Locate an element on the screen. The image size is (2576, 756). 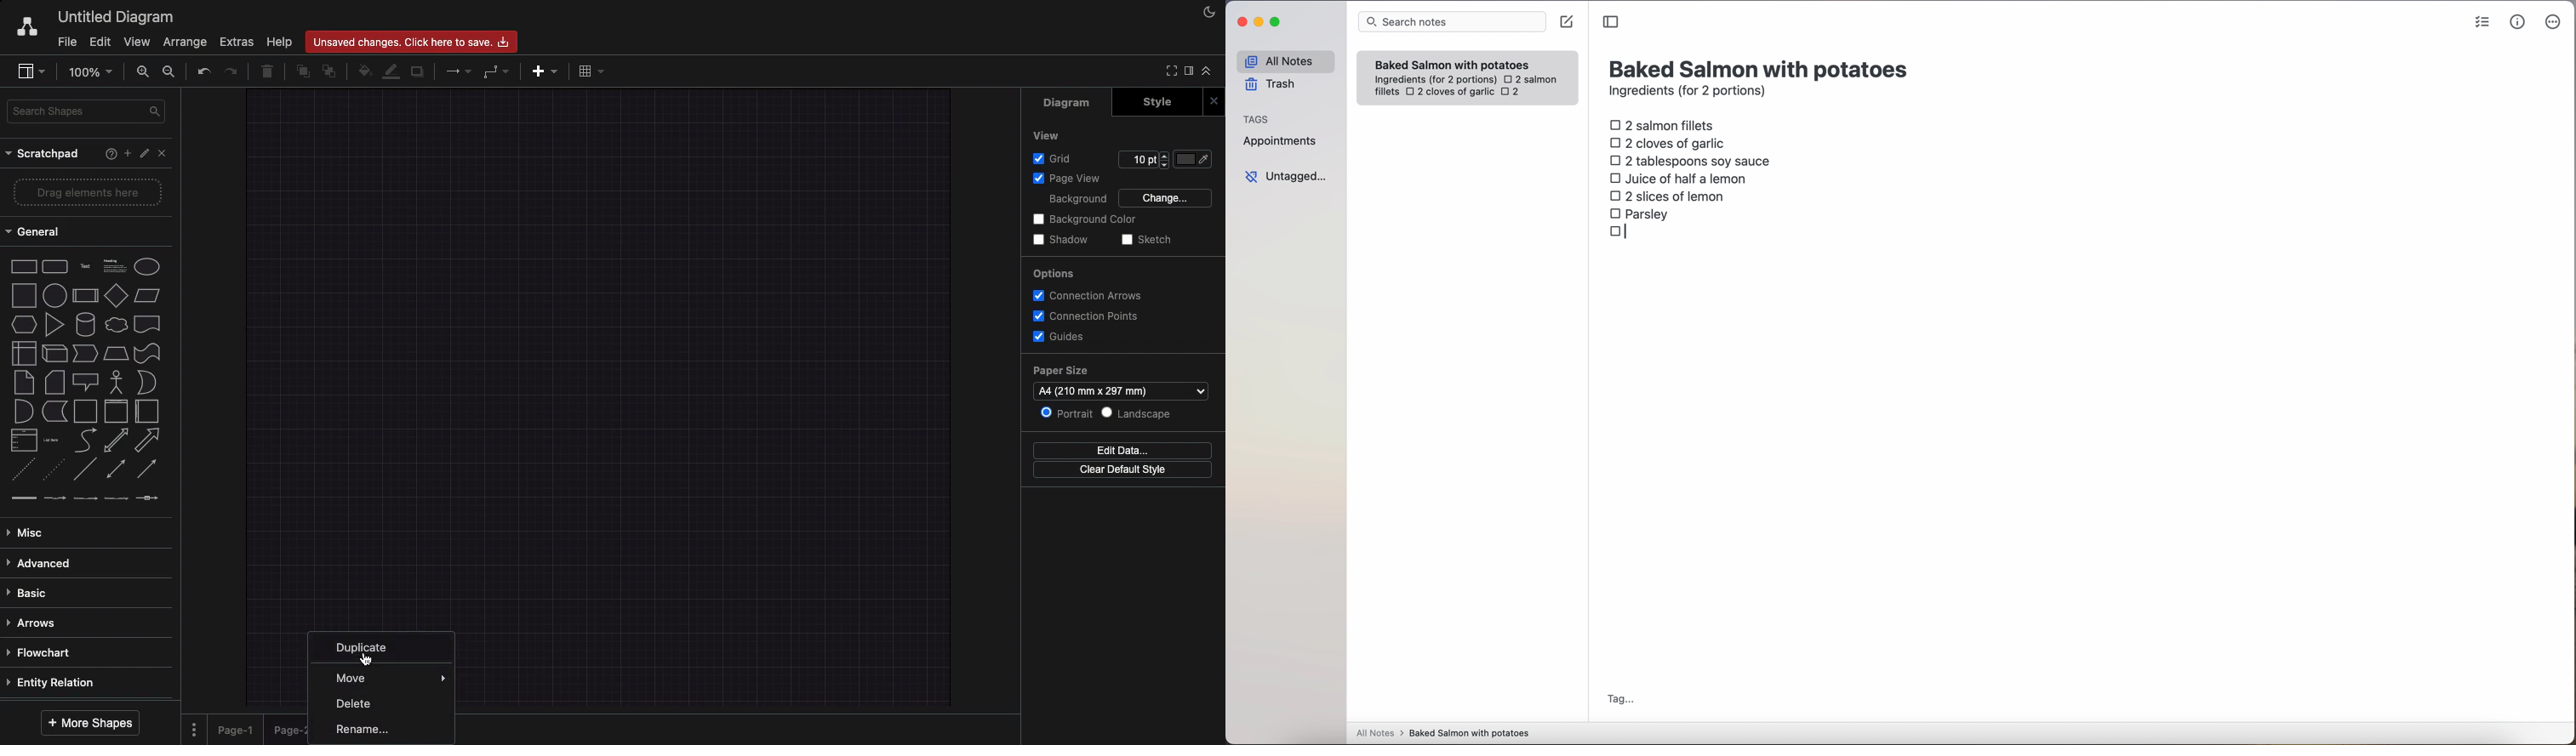
Change is located at coordinates (1164, 197).